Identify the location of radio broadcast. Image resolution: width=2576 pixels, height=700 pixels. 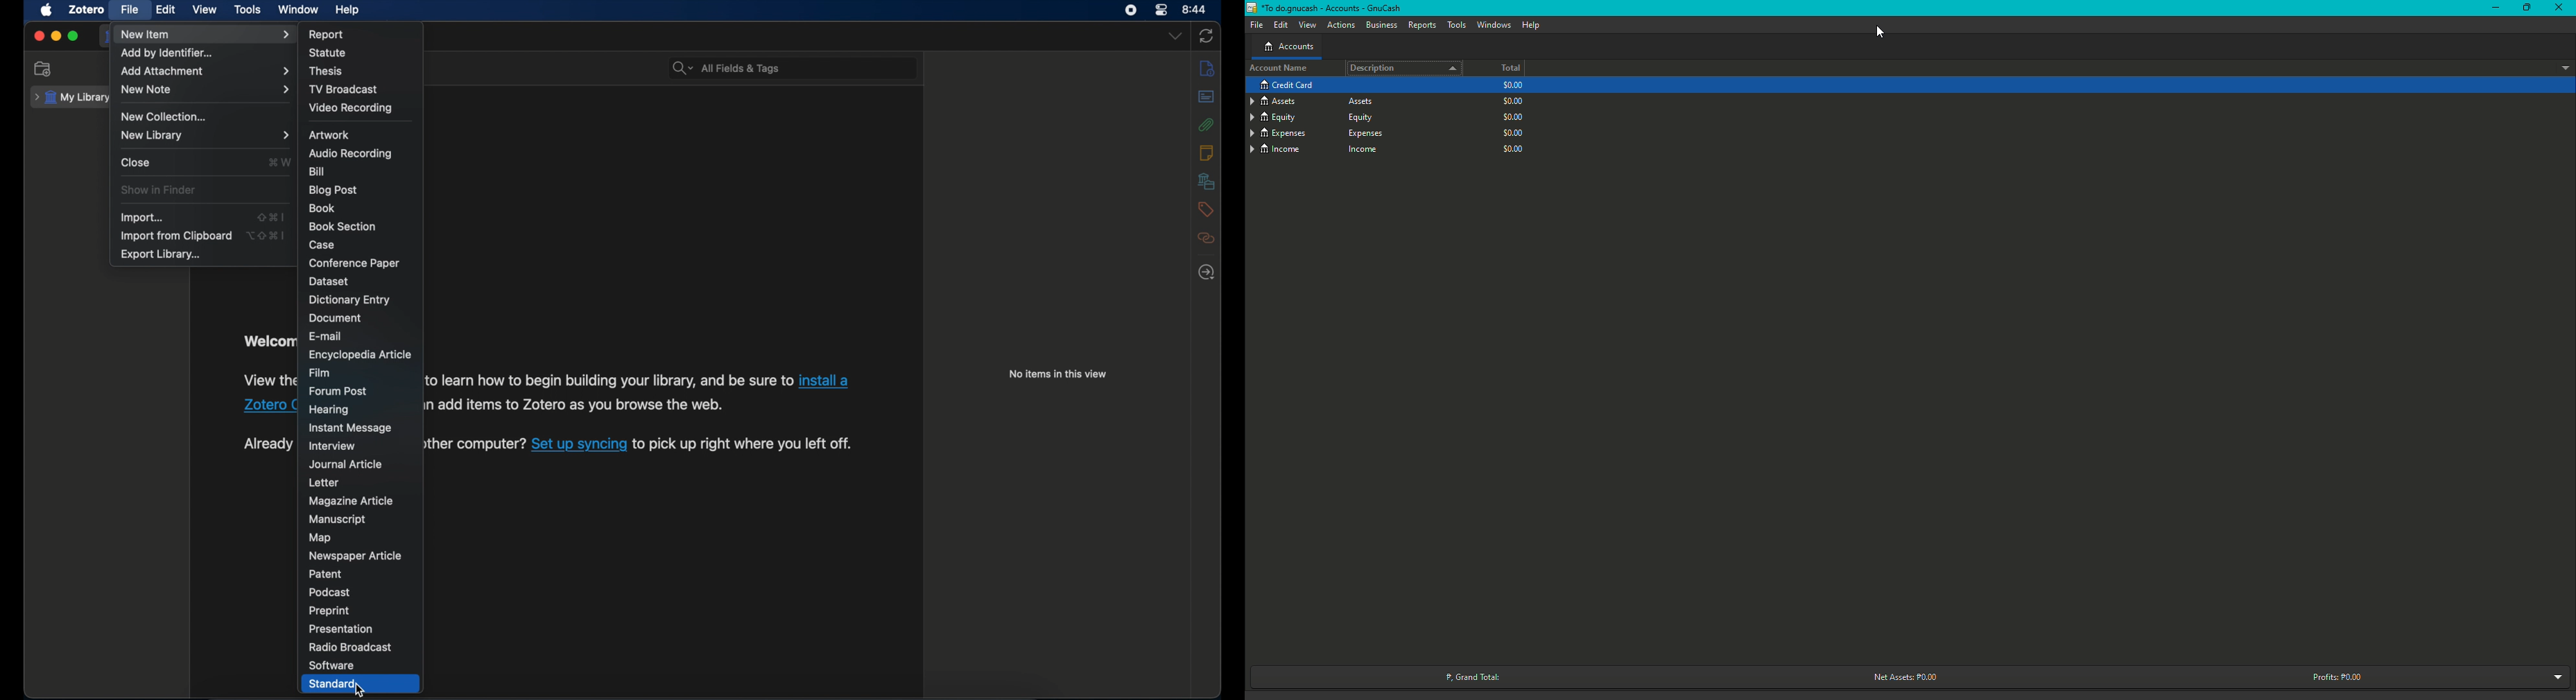
(351, 647).